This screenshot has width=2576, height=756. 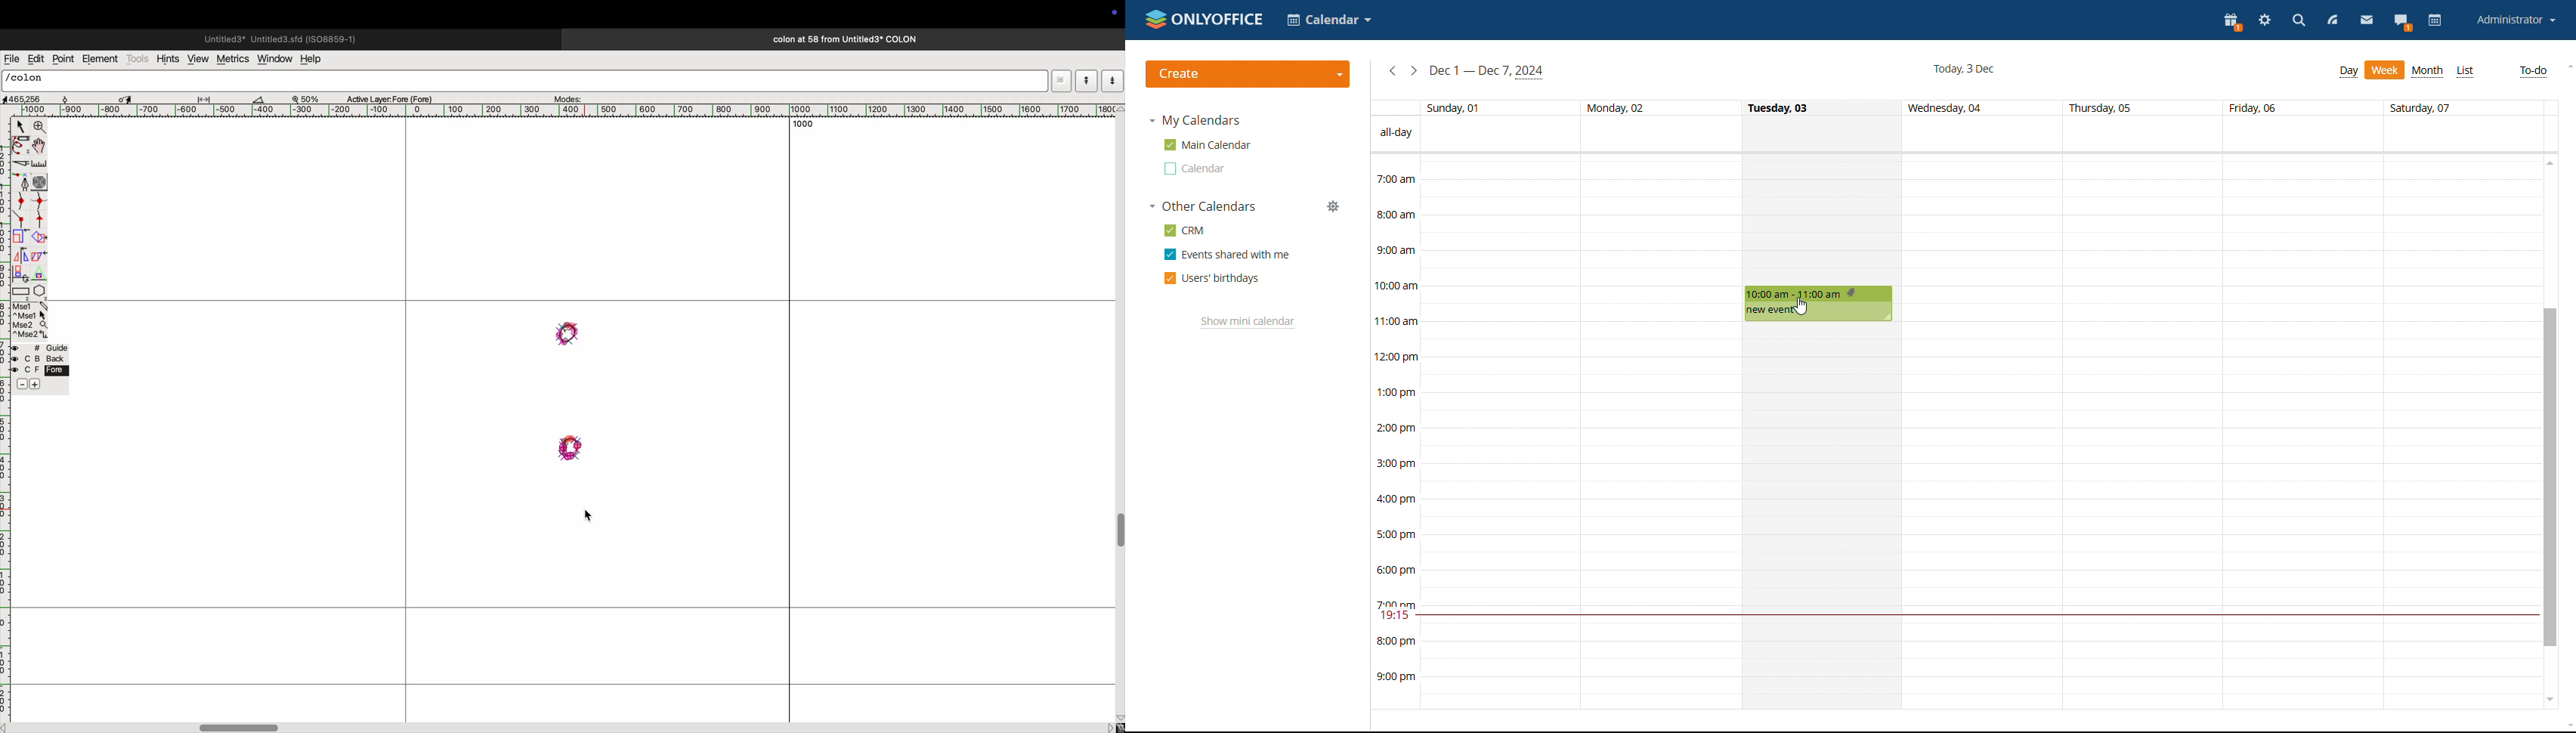 I want to click on fountain pen, so click(x=21, y=182).